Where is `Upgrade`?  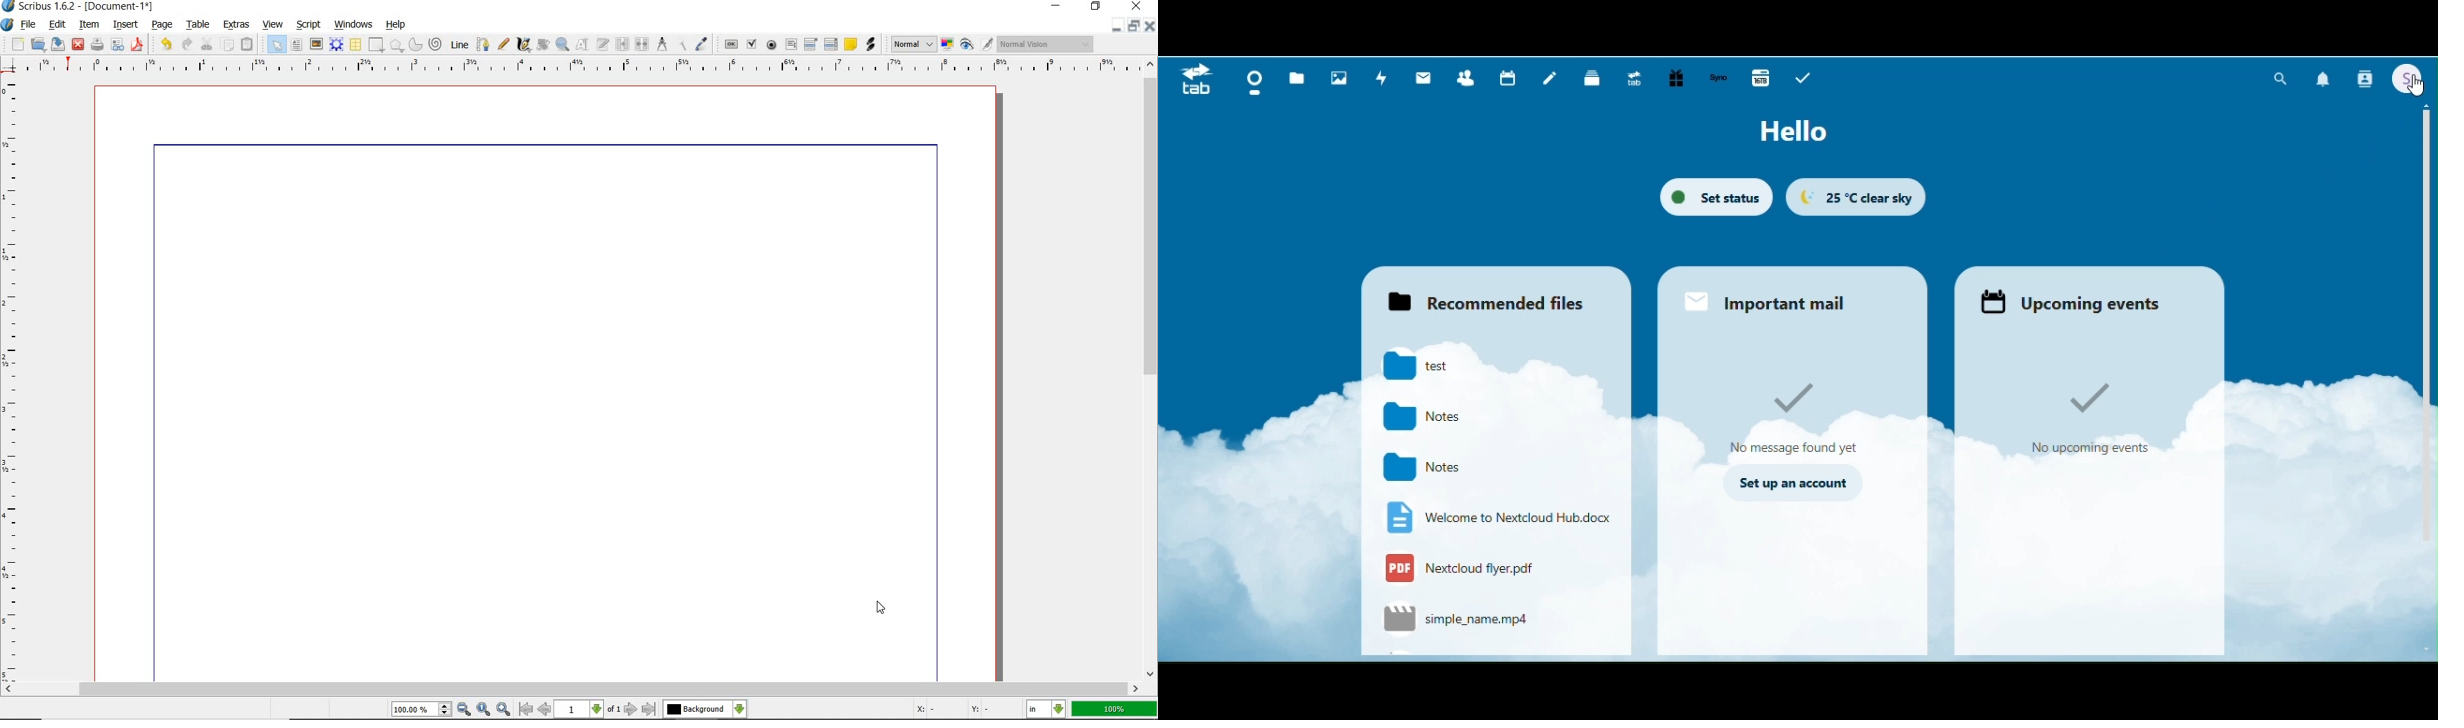
Upgrade is located at coordinates (1638, 79).